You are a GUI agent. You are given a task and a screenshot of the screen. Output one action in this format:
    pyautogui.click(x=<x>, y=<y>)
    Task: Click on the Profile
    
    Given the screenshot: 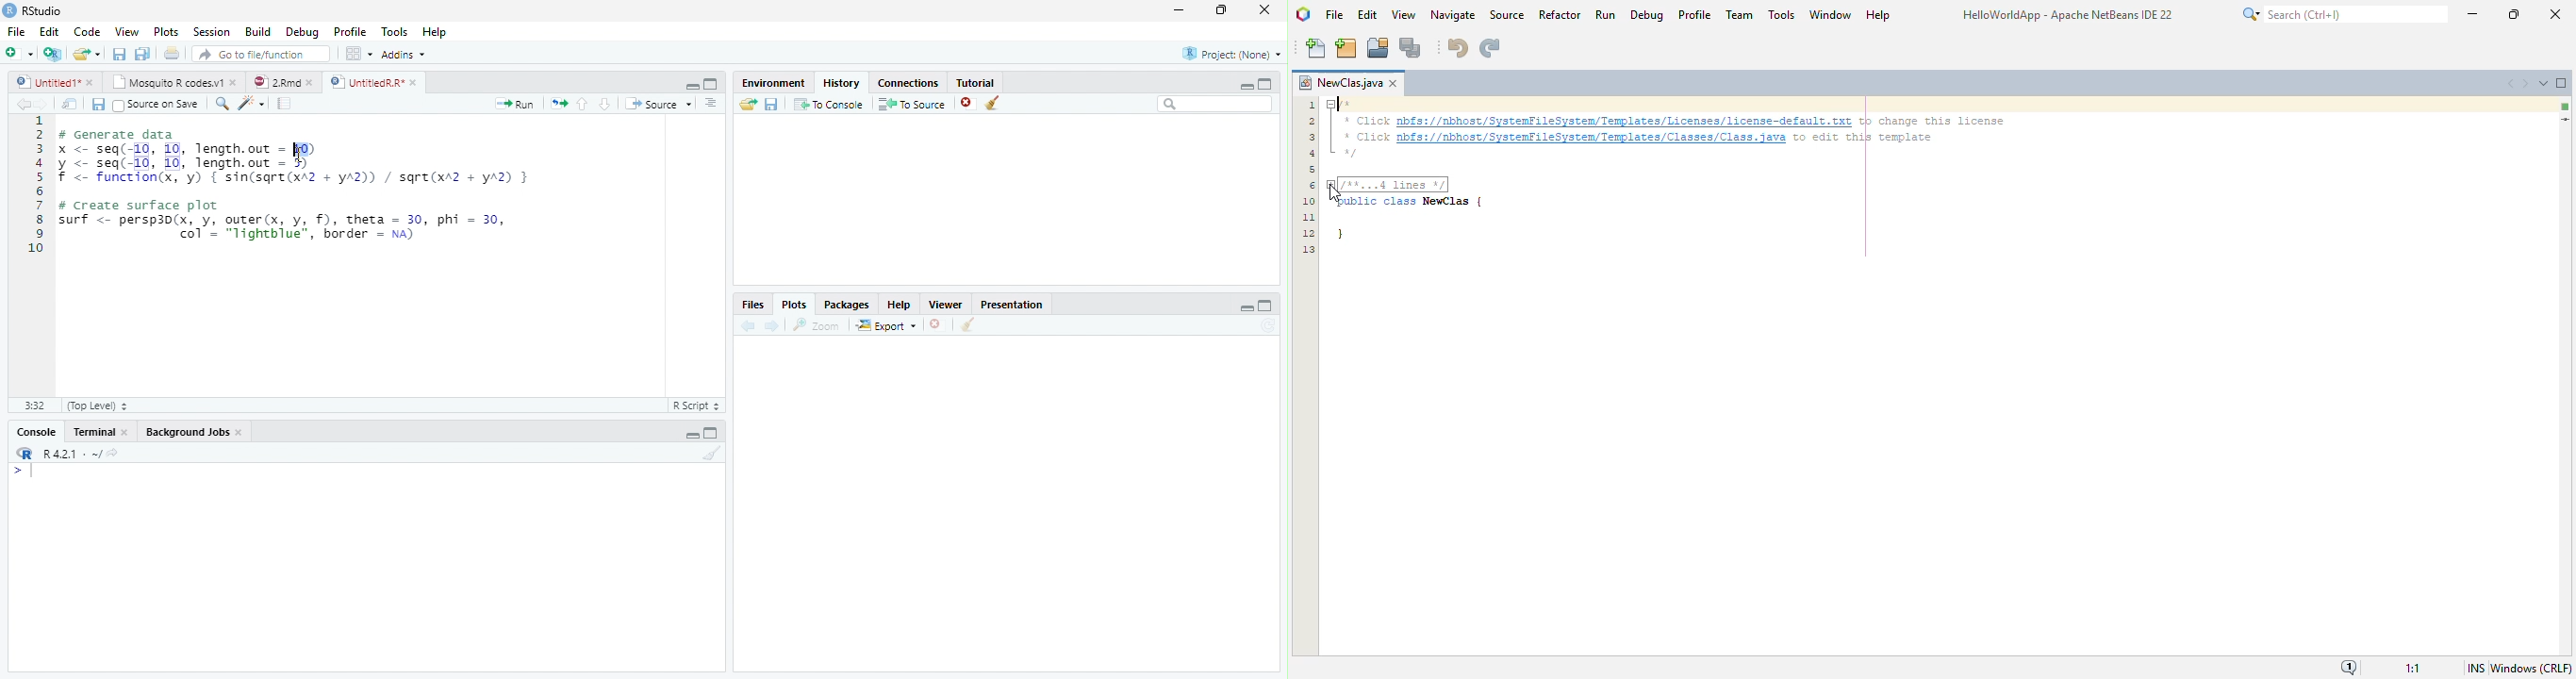 What is the action you would take?
    pyautogui.click(x=351, y=31)
    